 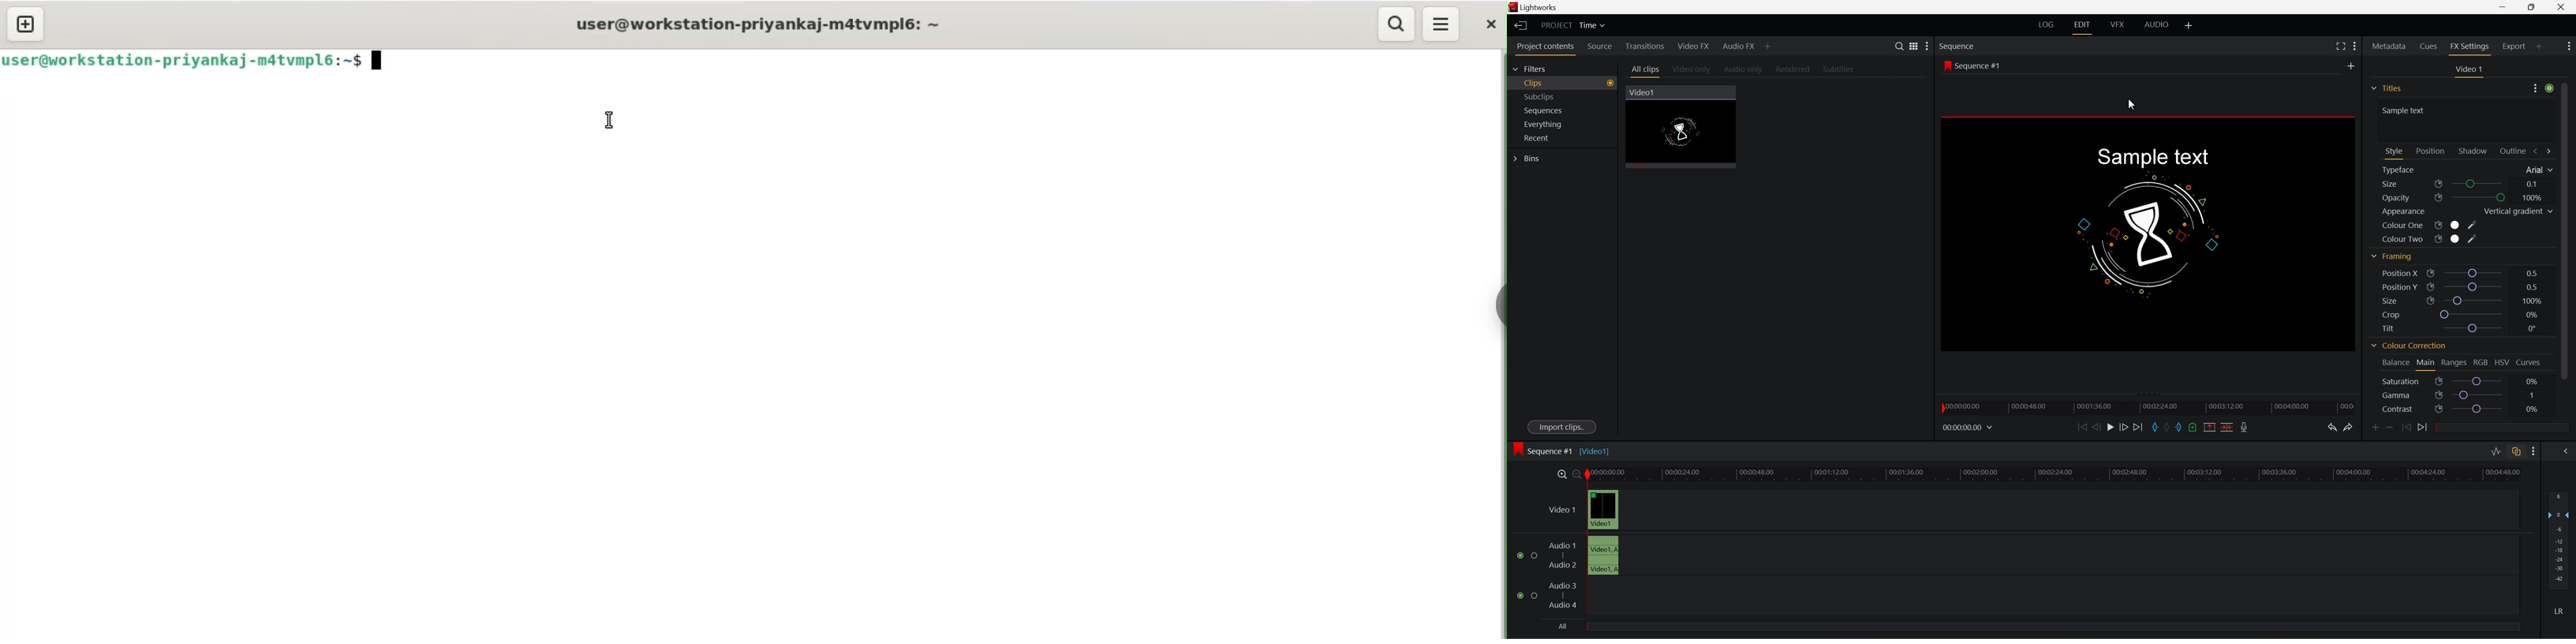 I want to click on more, so click(x=2570, y=45).